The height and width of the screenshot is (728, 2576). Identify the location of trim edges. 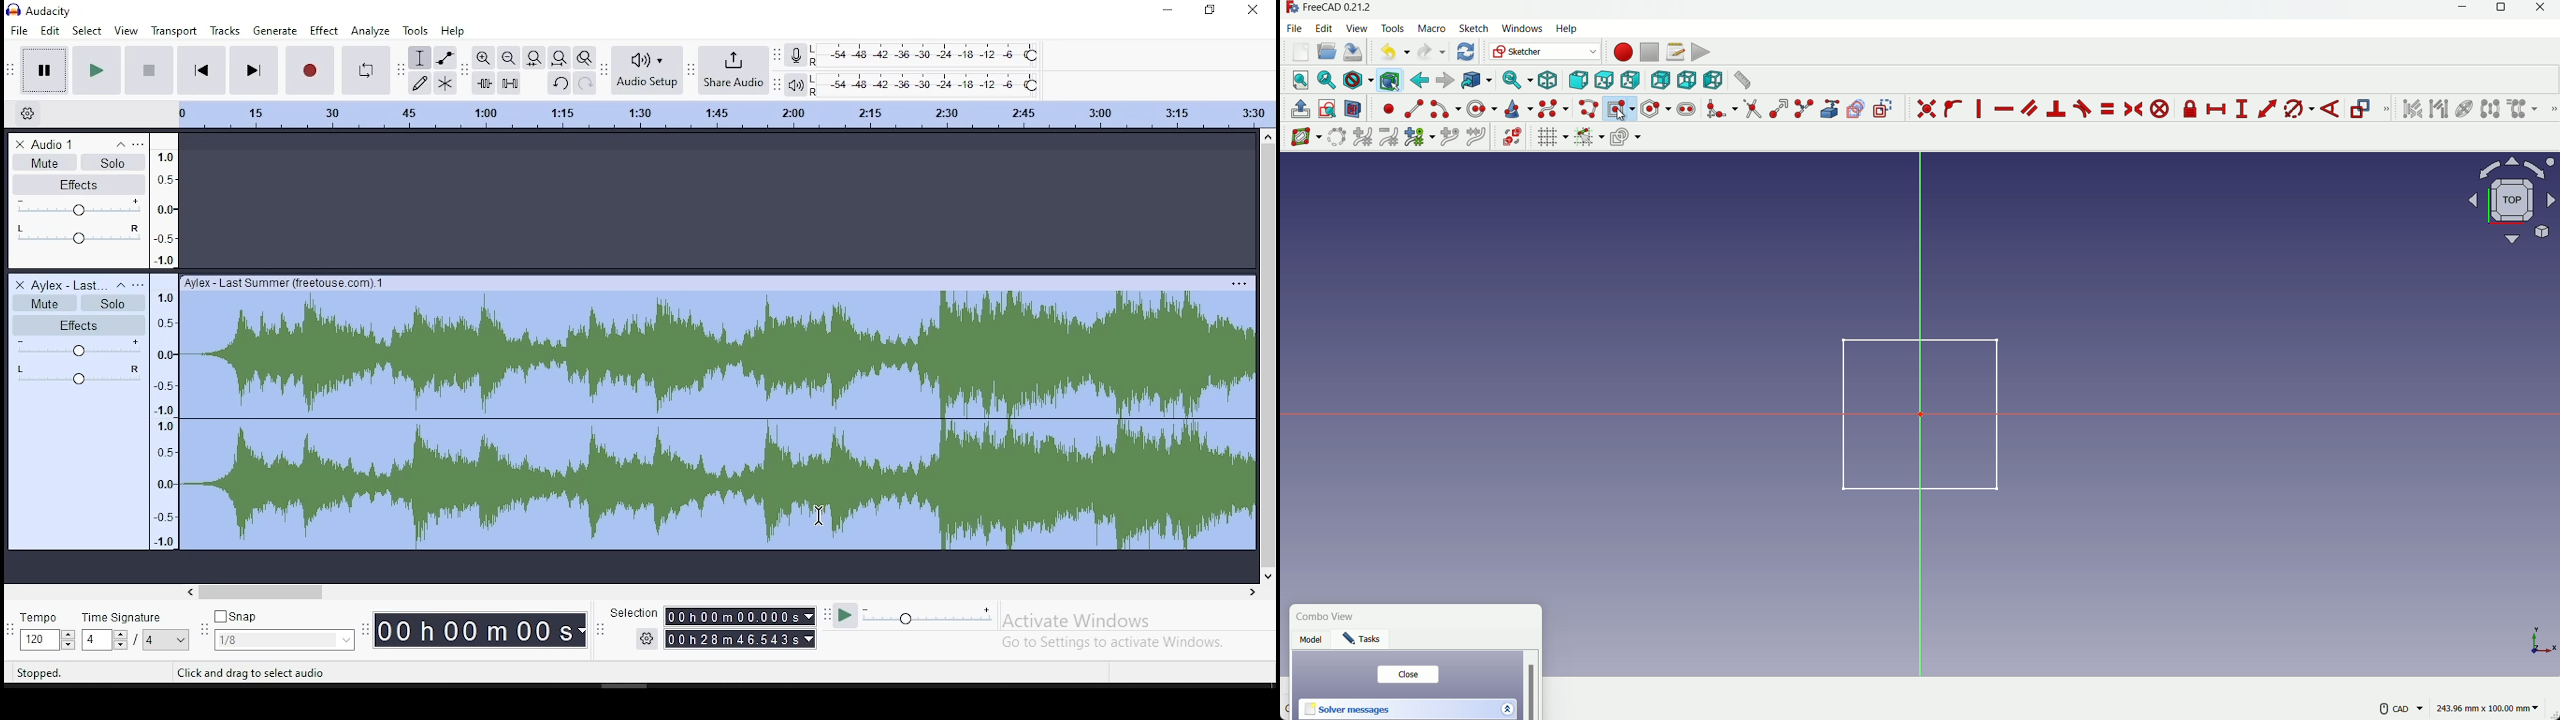
(1752, 109).